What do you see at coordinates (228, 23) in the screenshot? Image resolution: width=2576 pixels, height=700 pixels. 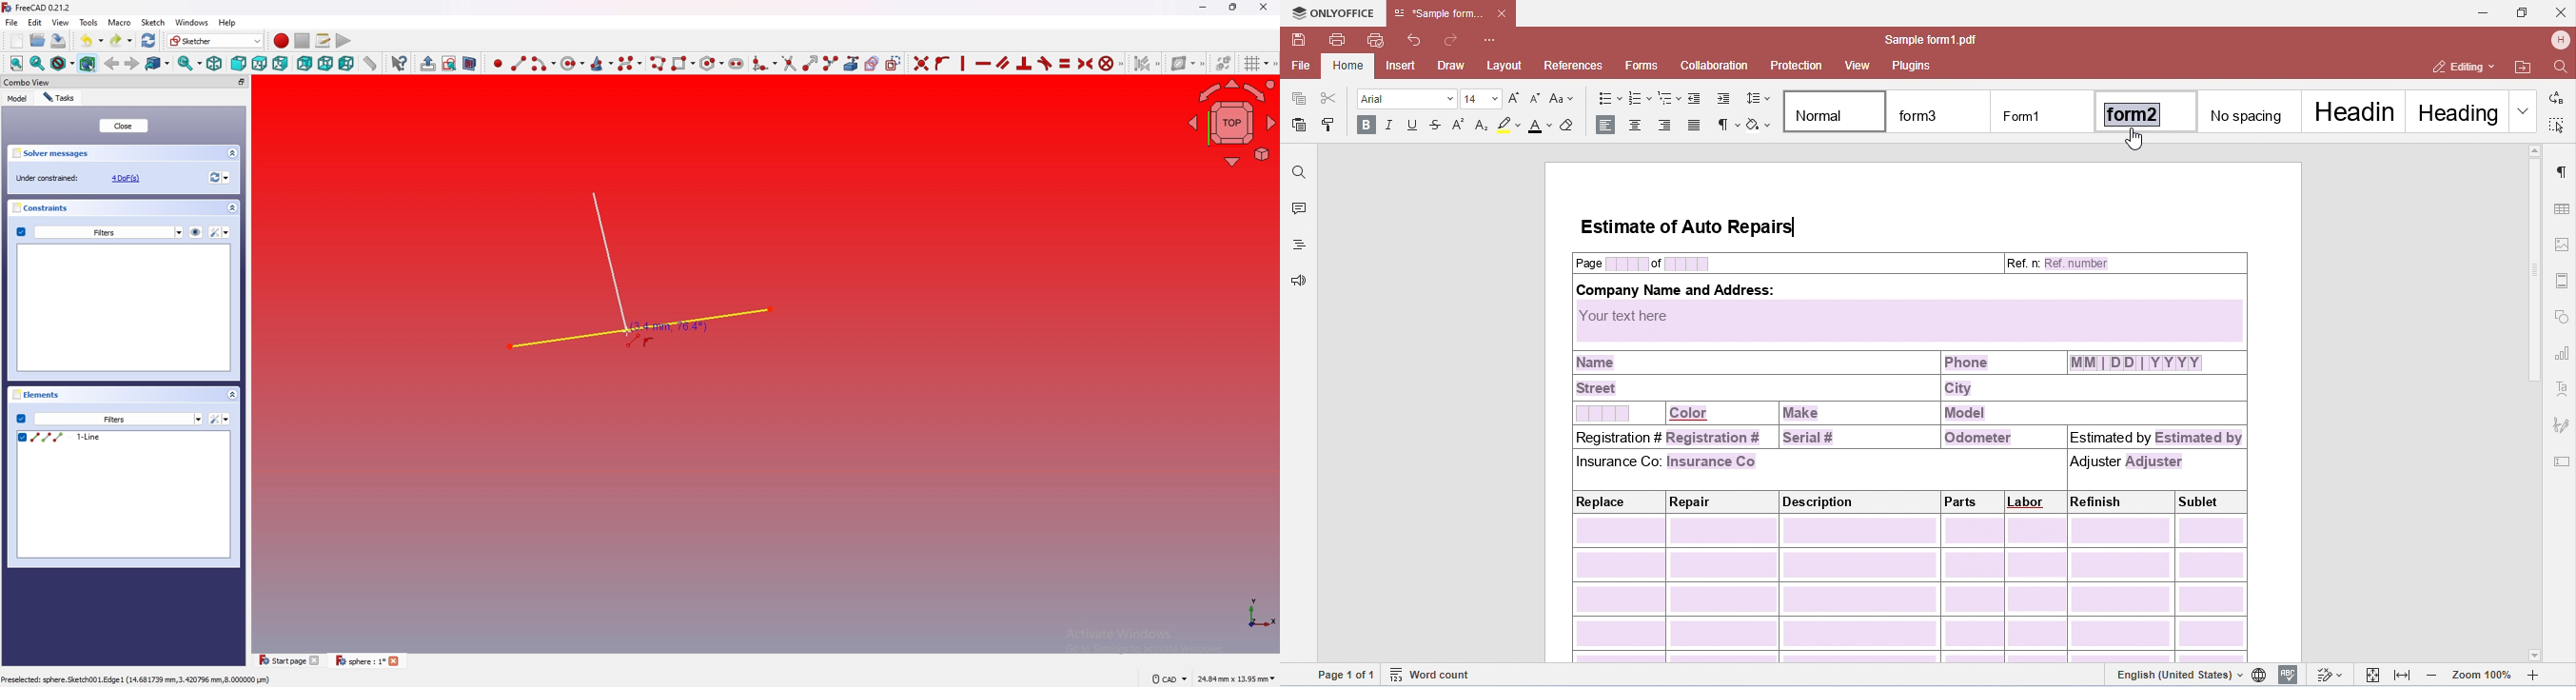 I see `Help` at bounding box center [228, 23].